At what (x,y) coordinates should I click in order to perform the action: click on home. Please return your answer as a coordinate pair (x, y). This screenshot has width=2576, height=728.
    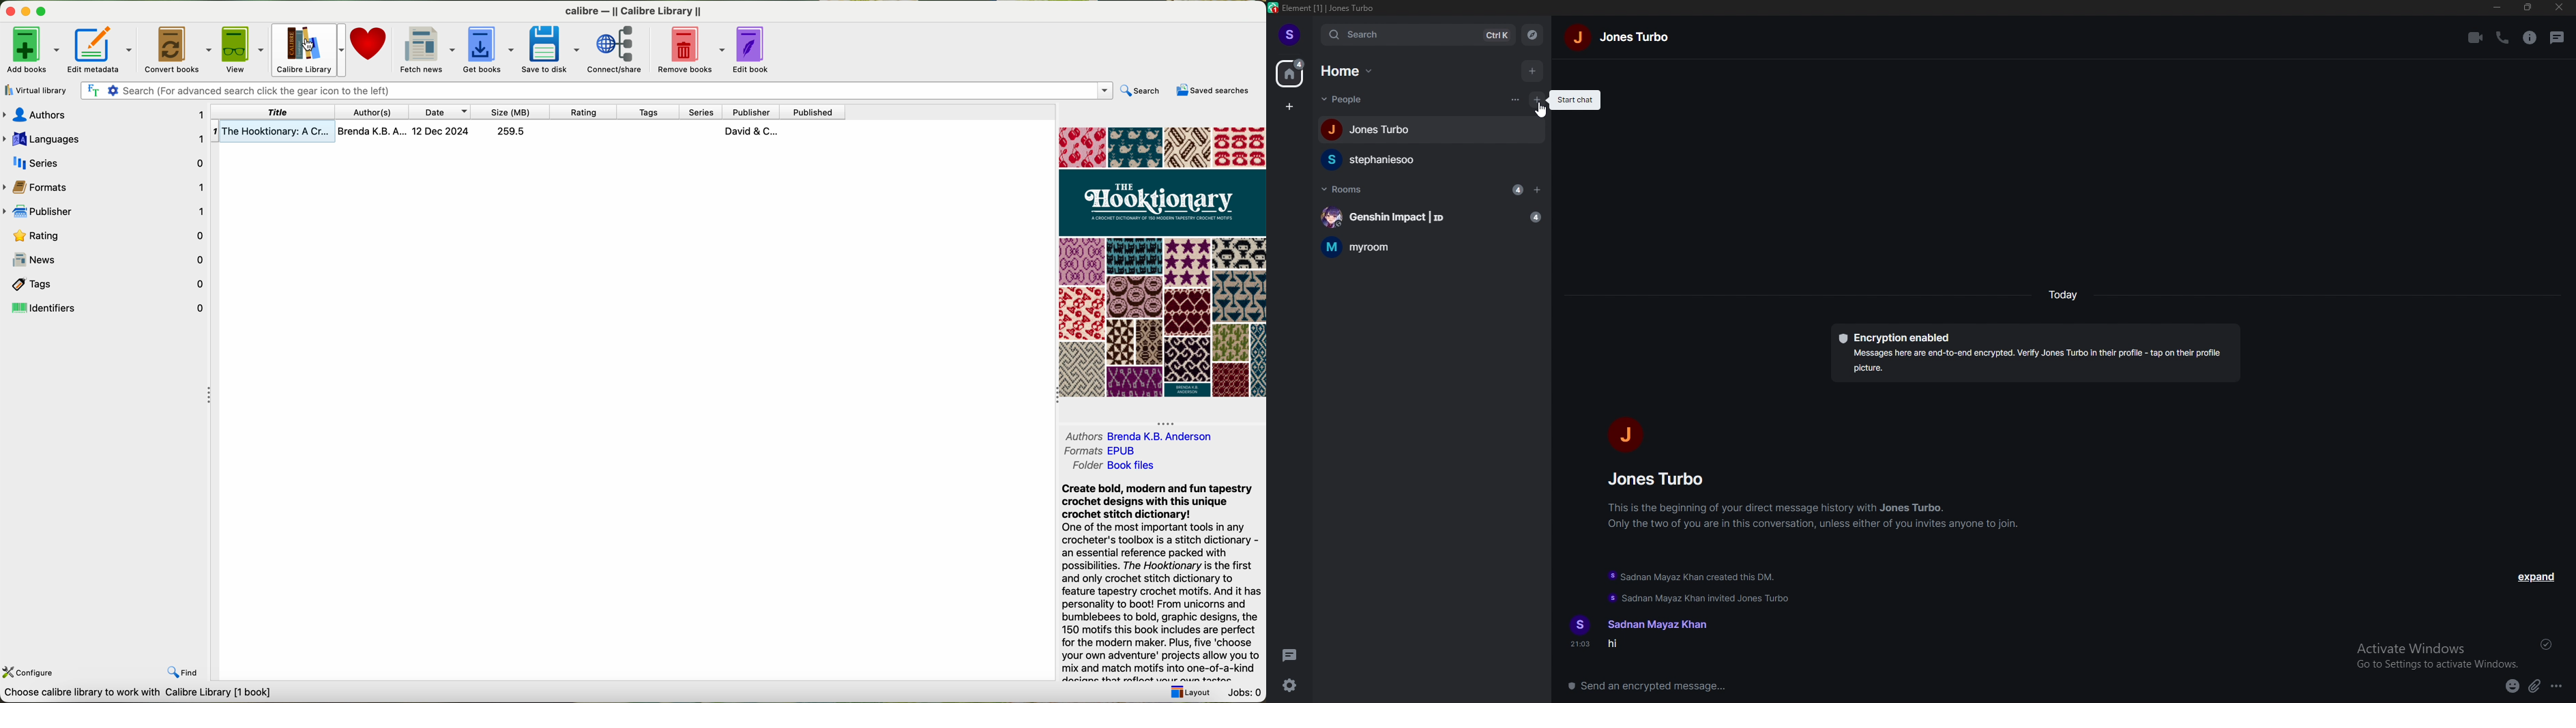
    Looking at the image, I should click on (1351, 71).